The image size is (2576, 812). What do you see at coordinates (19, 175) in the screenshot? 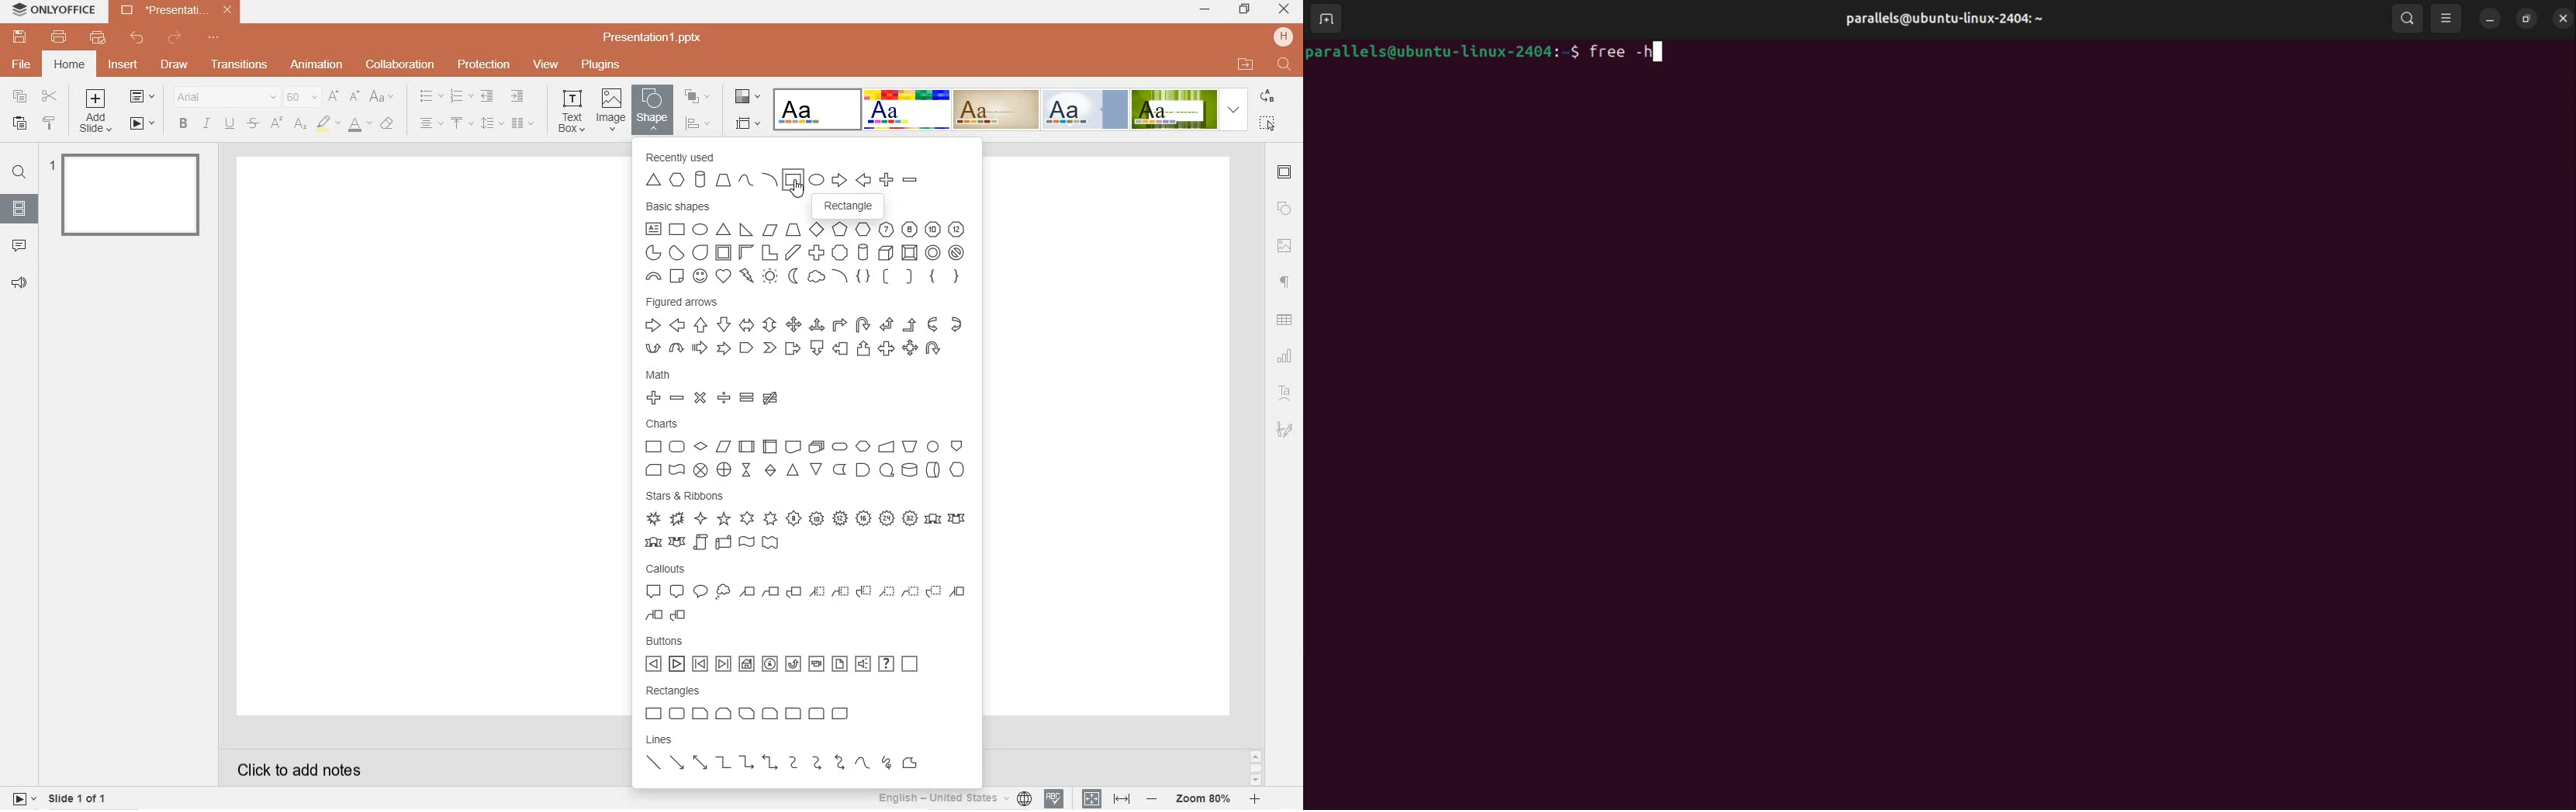
I see `find` at bounding box center [19, 175].